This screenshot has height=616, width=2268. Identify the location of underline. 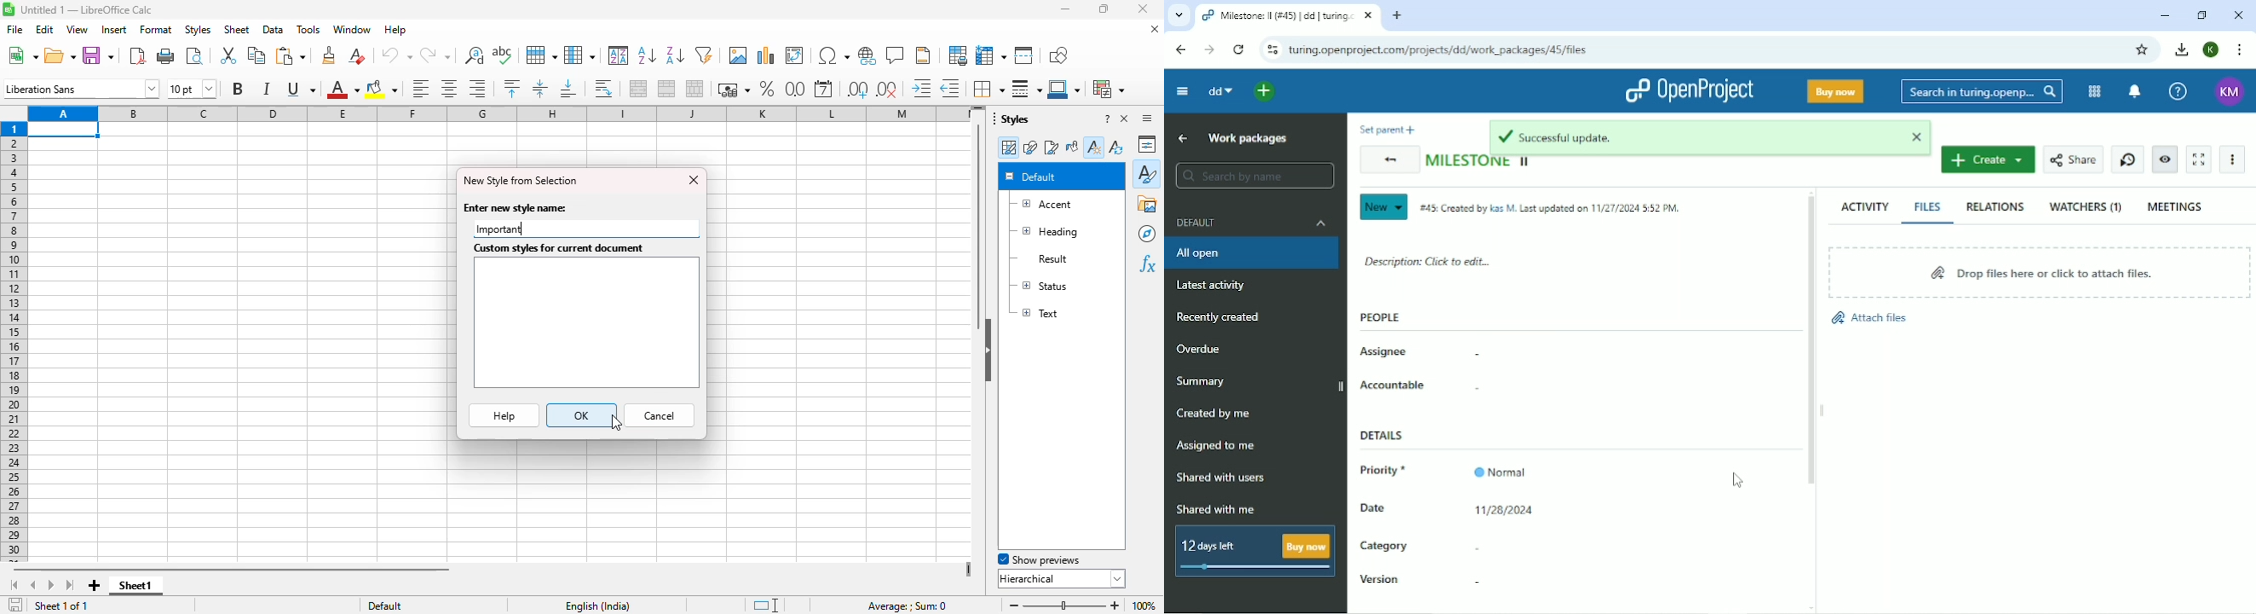
(301, 90).